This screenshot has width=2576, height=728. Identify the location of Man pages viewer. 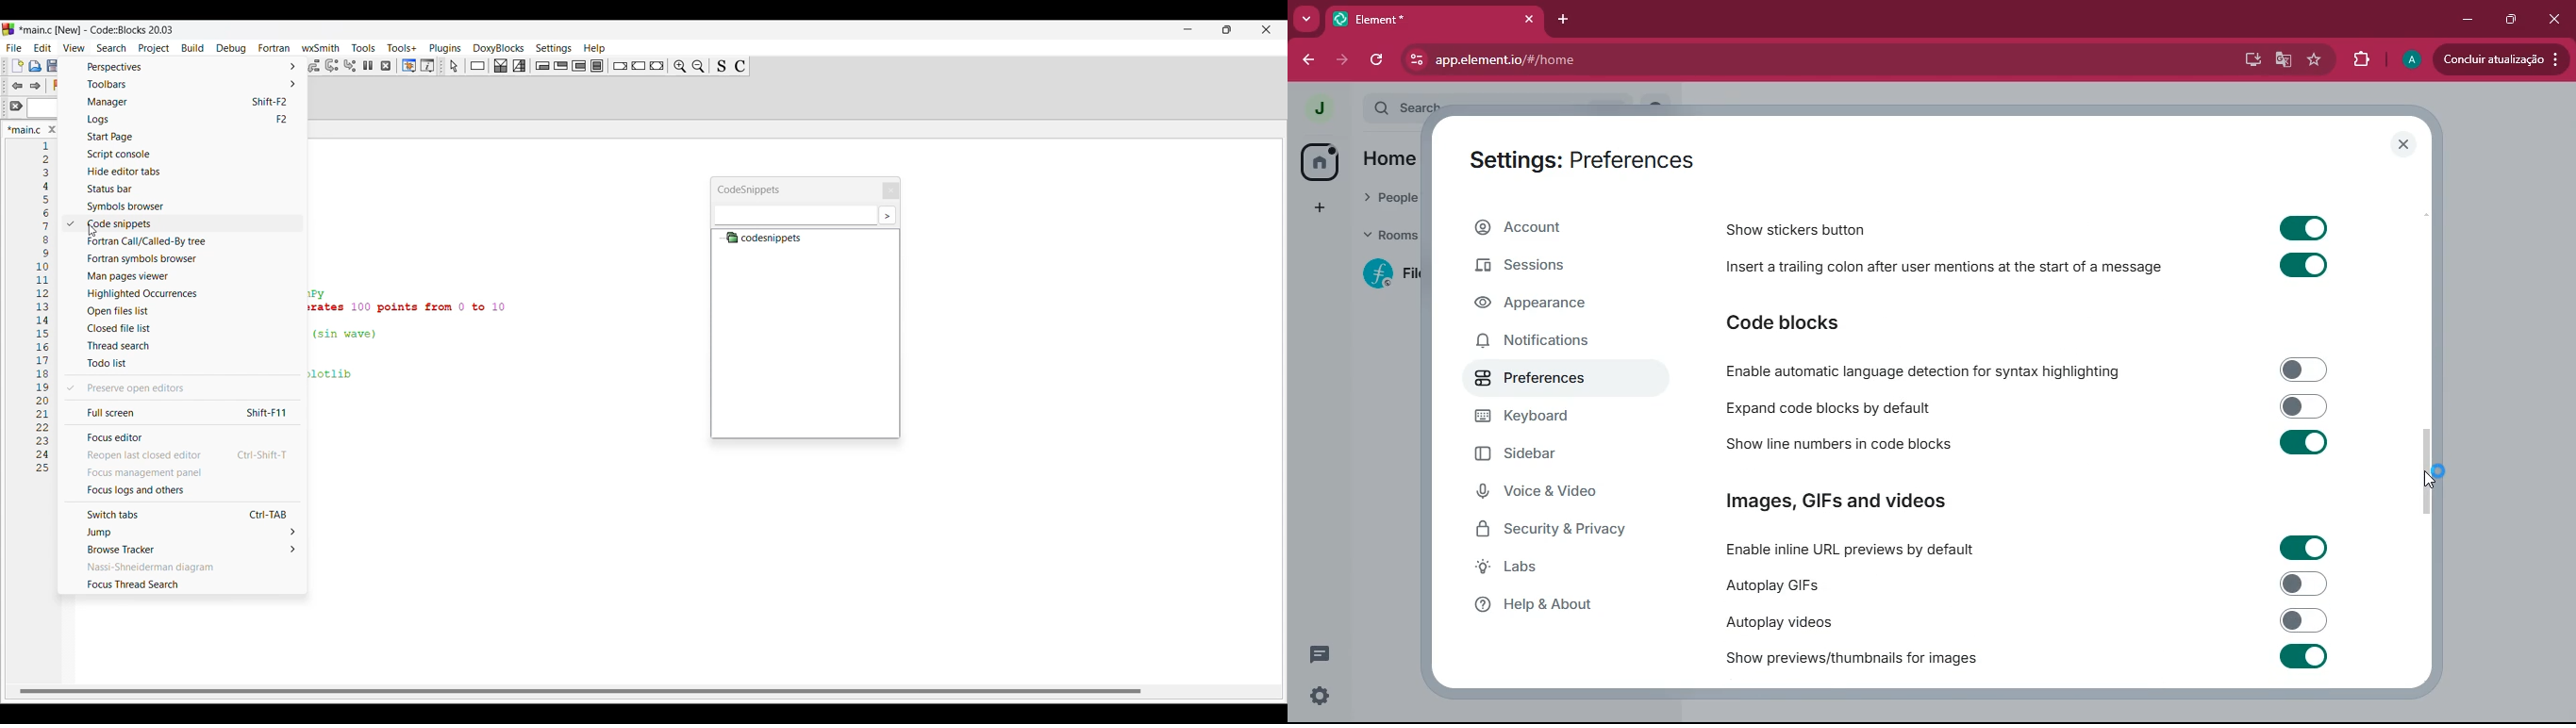
(190, 277).